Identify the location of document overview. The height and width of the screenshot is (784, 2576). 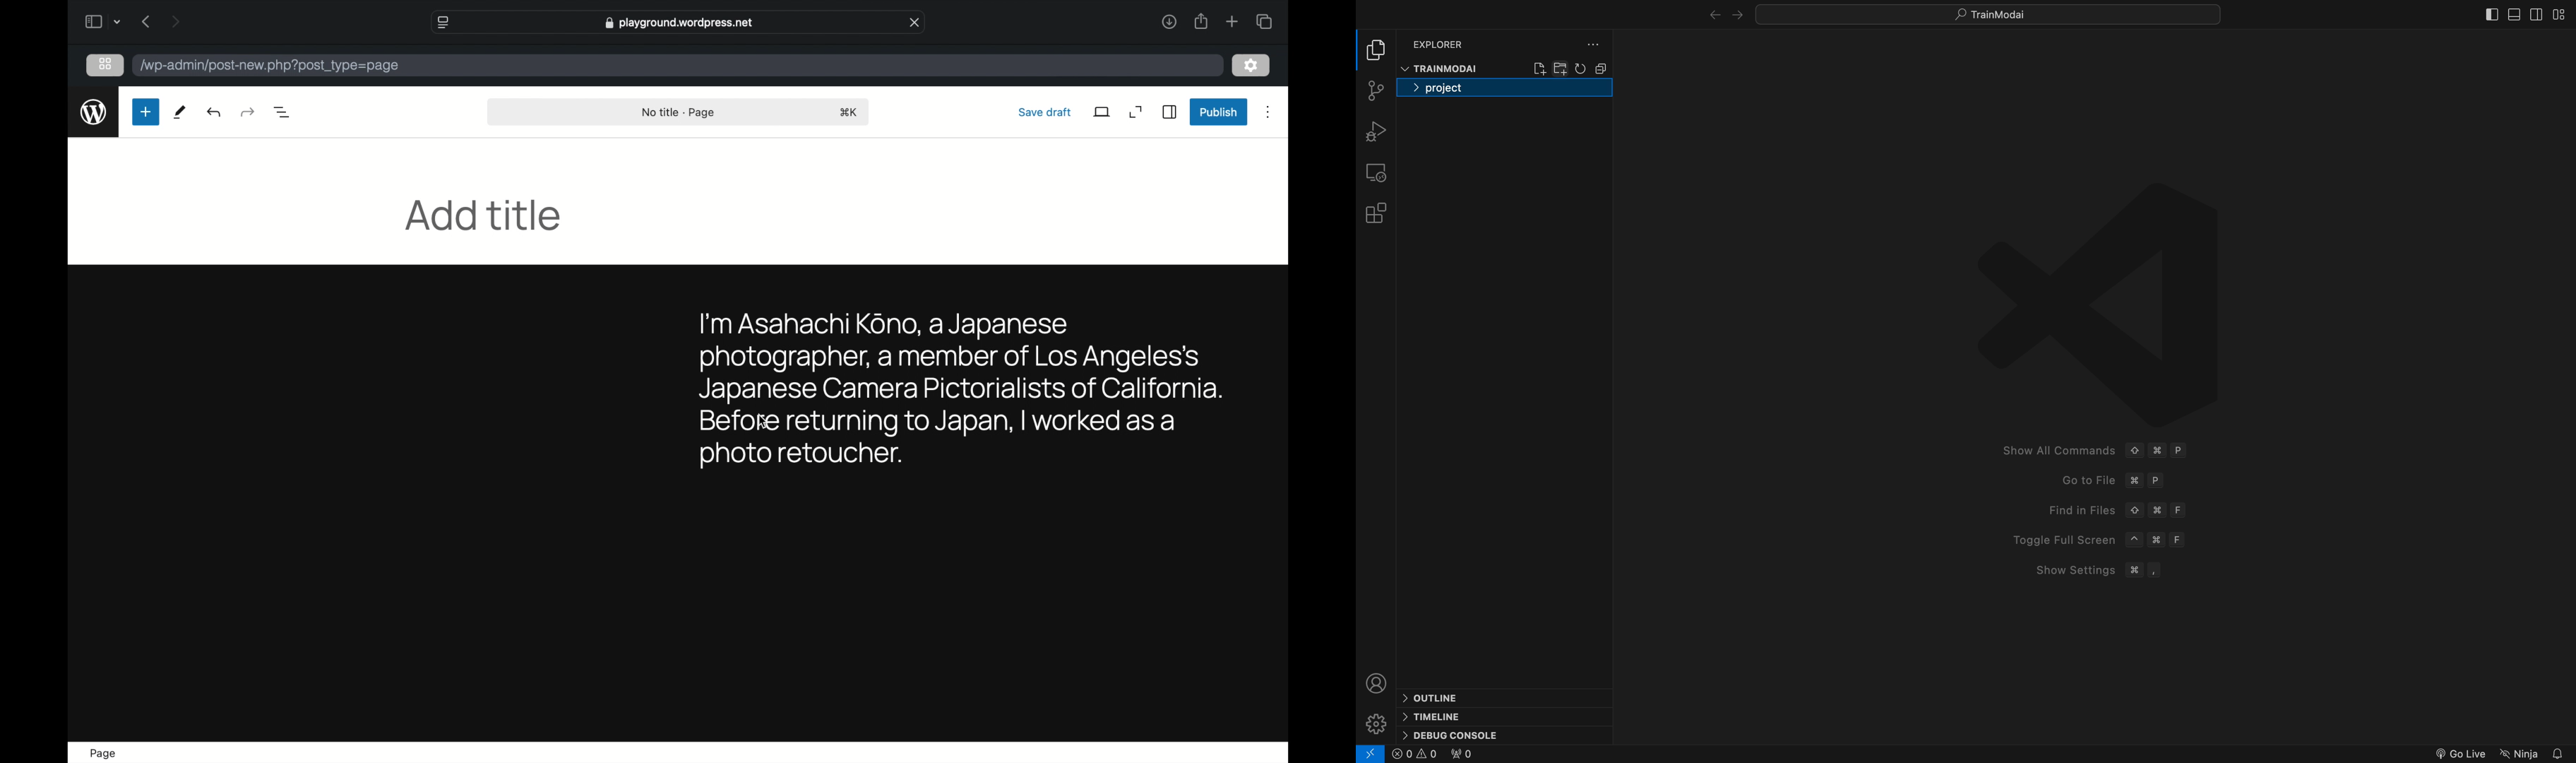
(285, 113).